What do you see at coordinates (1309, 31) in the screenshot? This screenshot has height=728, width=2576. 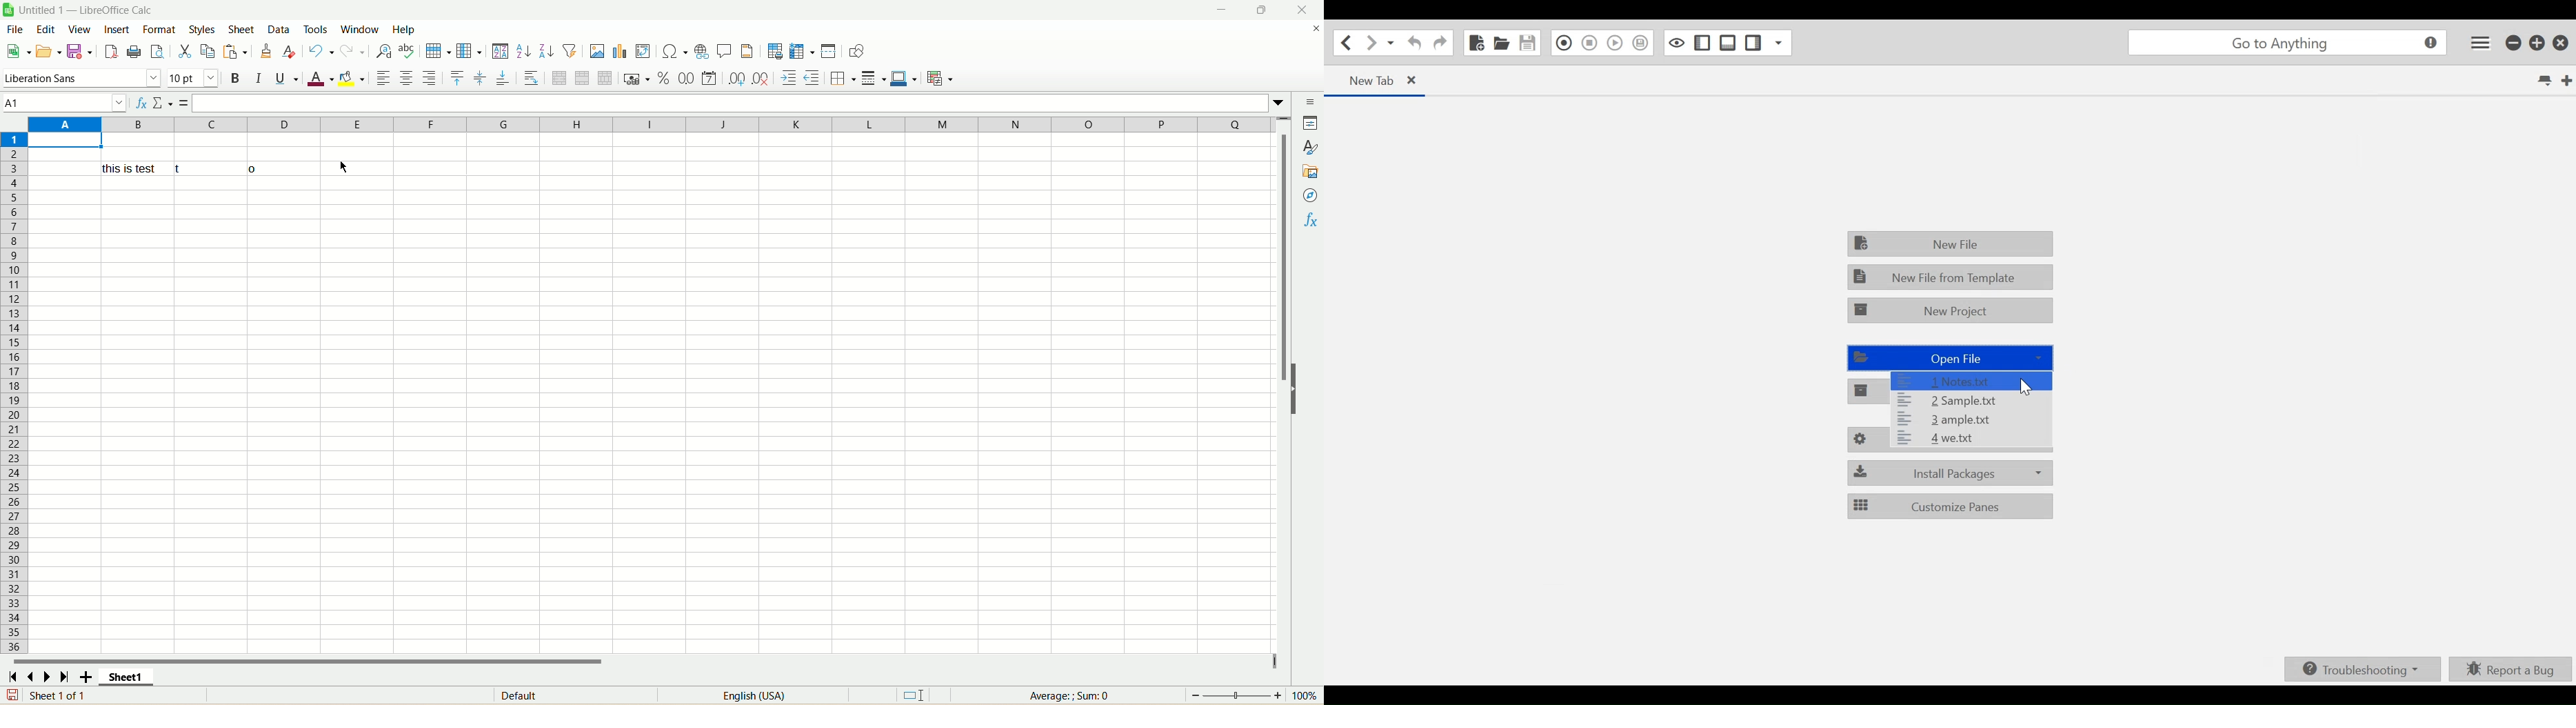 I see `close` at bounding box center [1309, 31].